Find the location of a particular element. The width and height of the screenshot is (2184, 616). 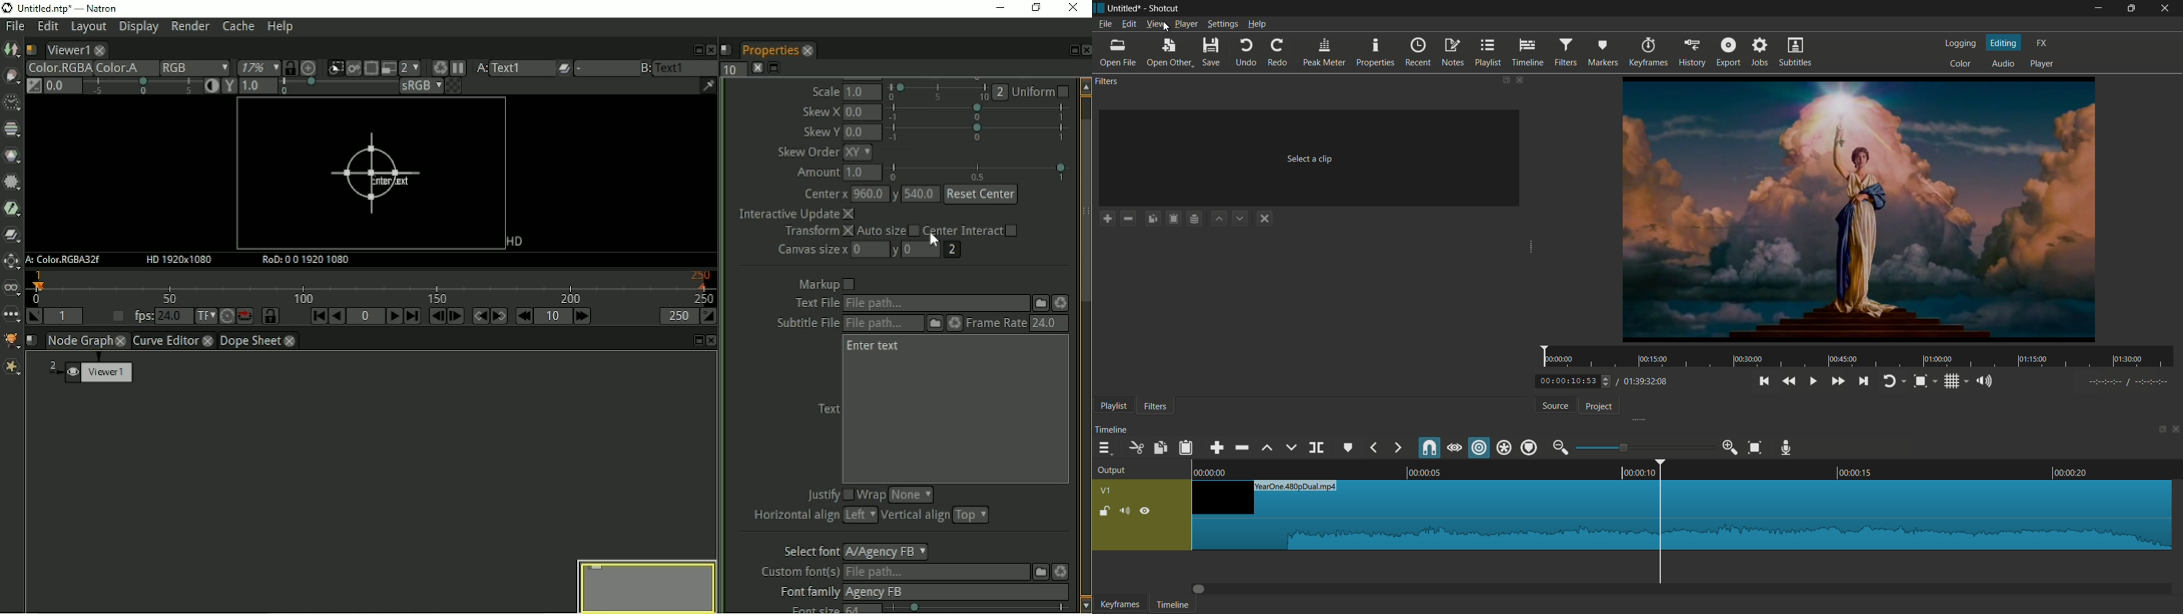

v1 is located at coordinates (1105, 492).